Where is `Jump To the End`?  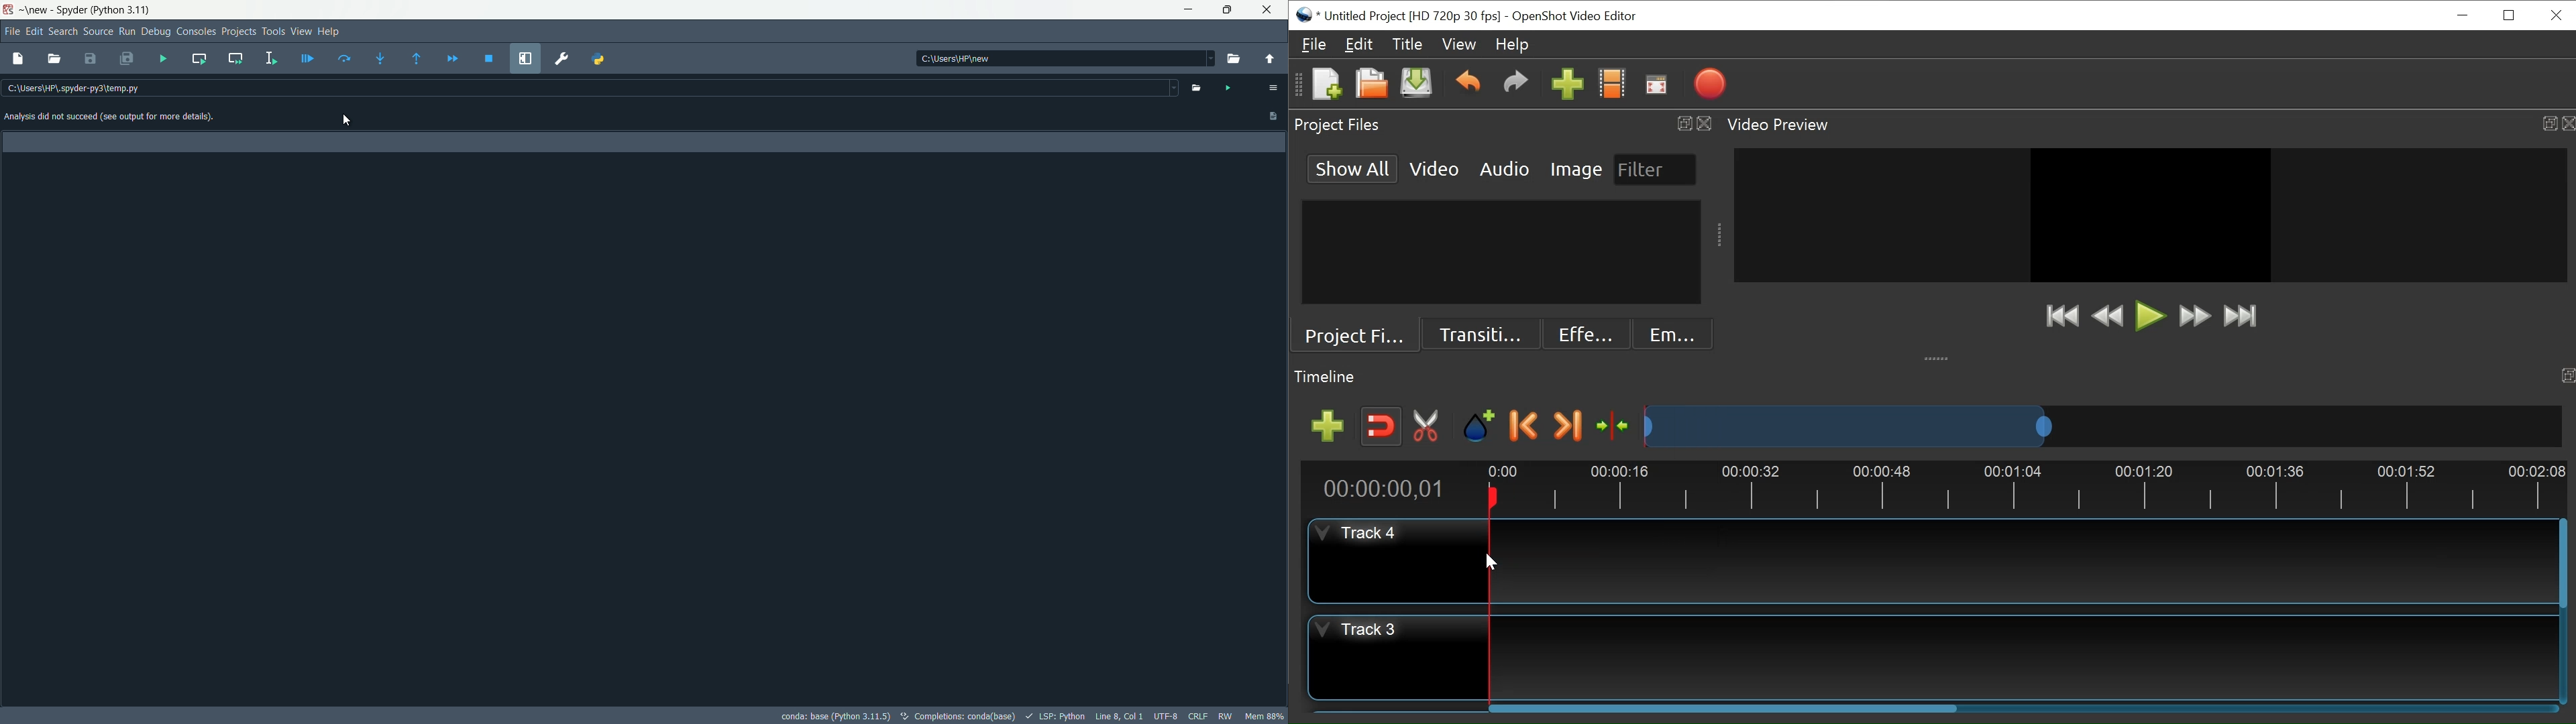
Jump To the End is located at coordinates (2241, 316).